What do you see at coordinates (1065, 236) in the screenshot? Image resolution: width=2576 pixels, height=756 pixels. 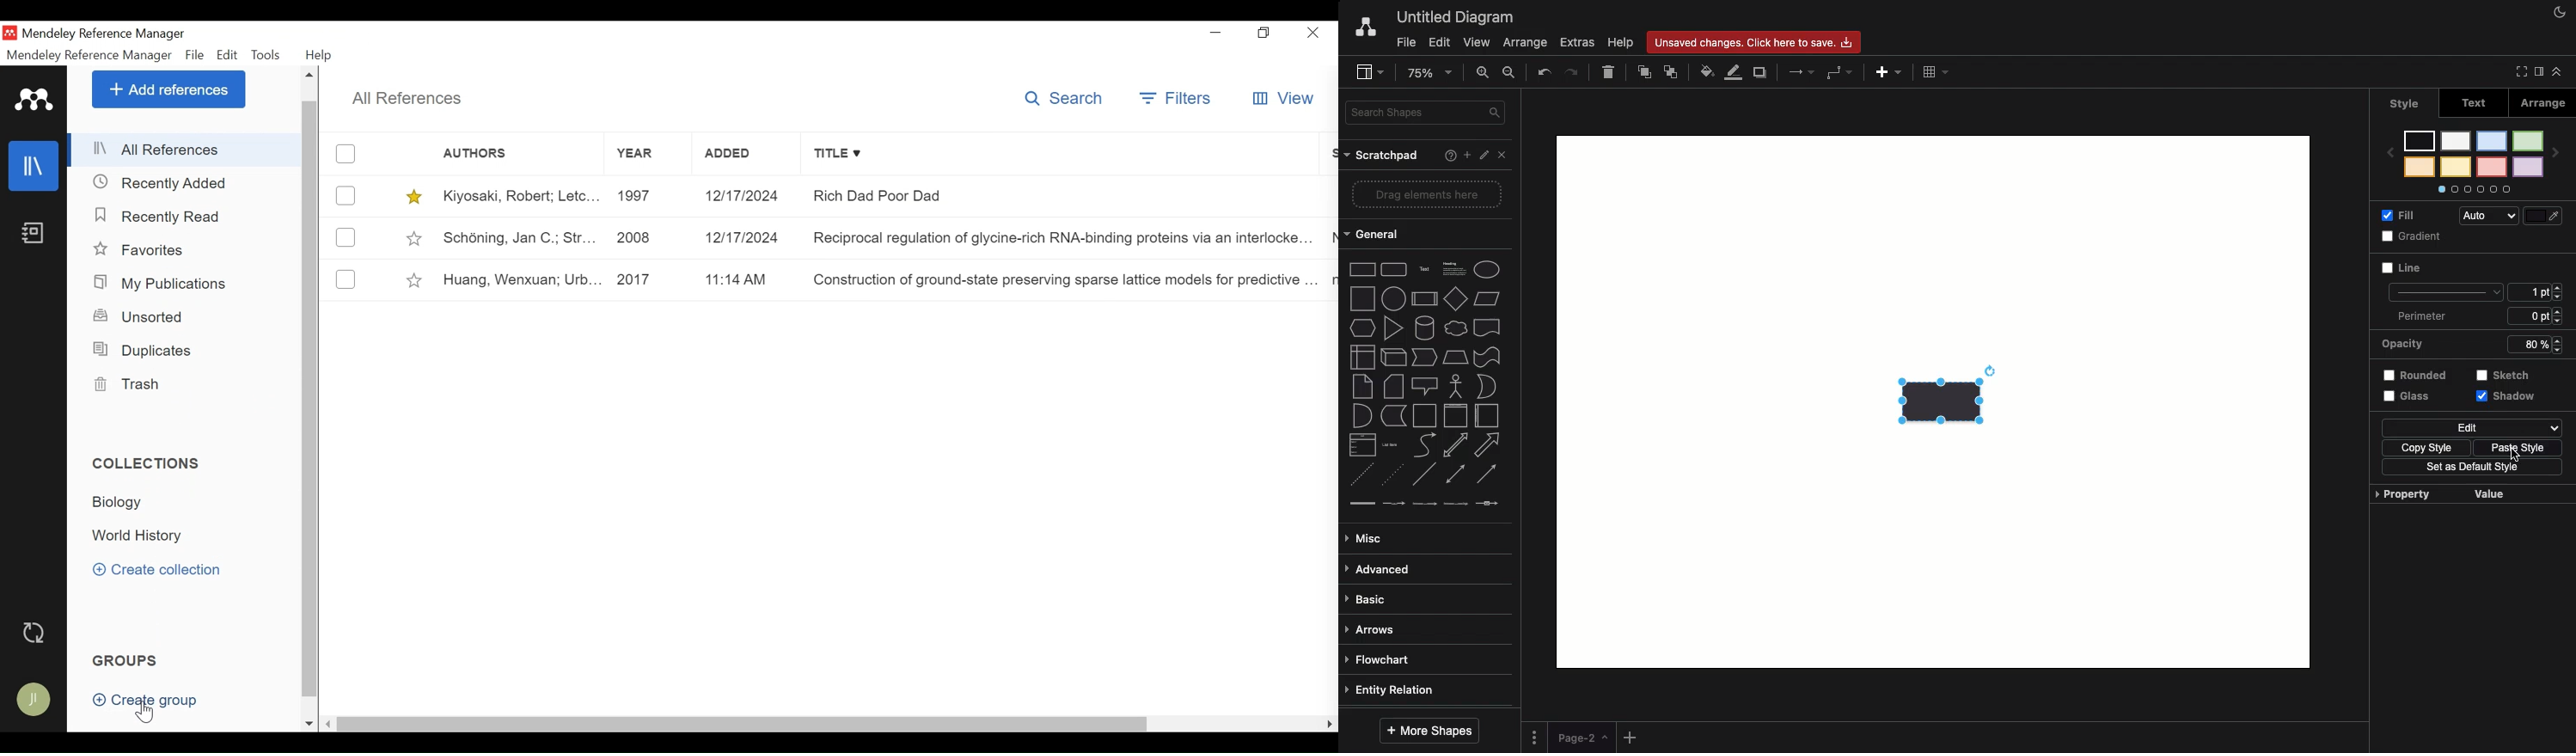 I see `Reciprocal regulation of glycine-rich RNA-binding proteins via an interlocked..` at bounding box center [1065, 236].